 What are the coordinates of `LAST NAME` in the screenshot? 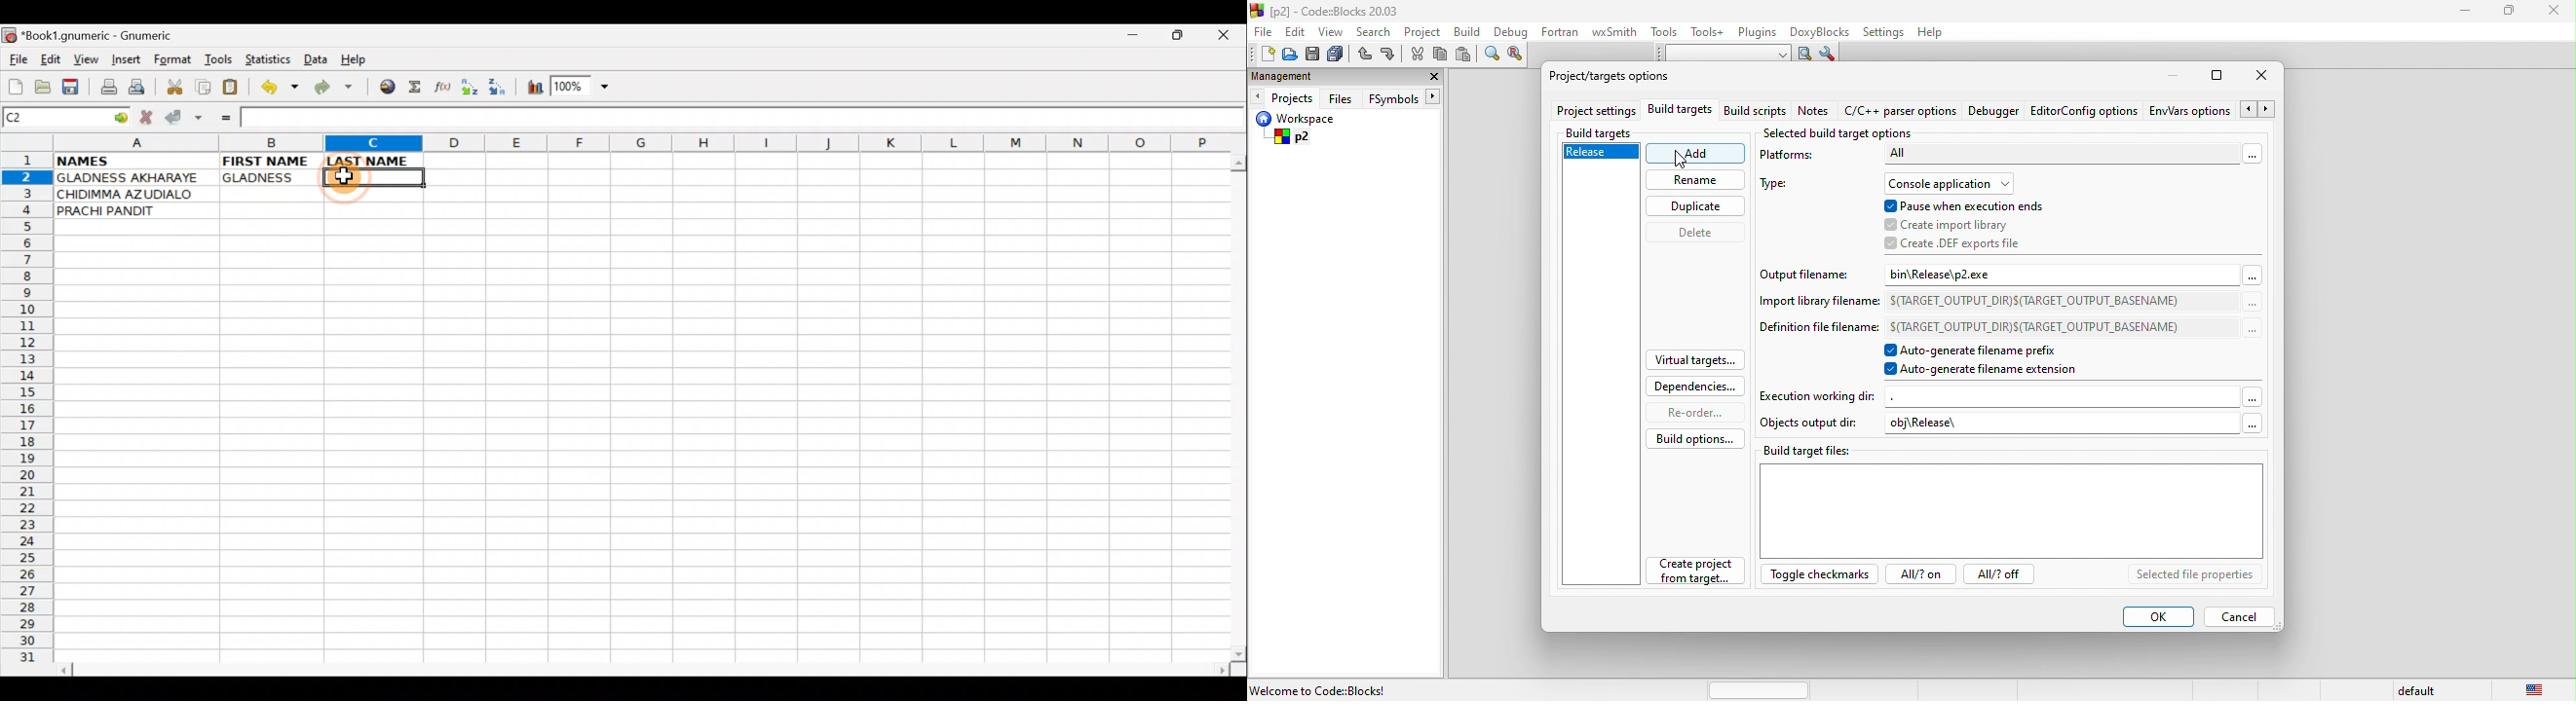 It's located at (365, 162).